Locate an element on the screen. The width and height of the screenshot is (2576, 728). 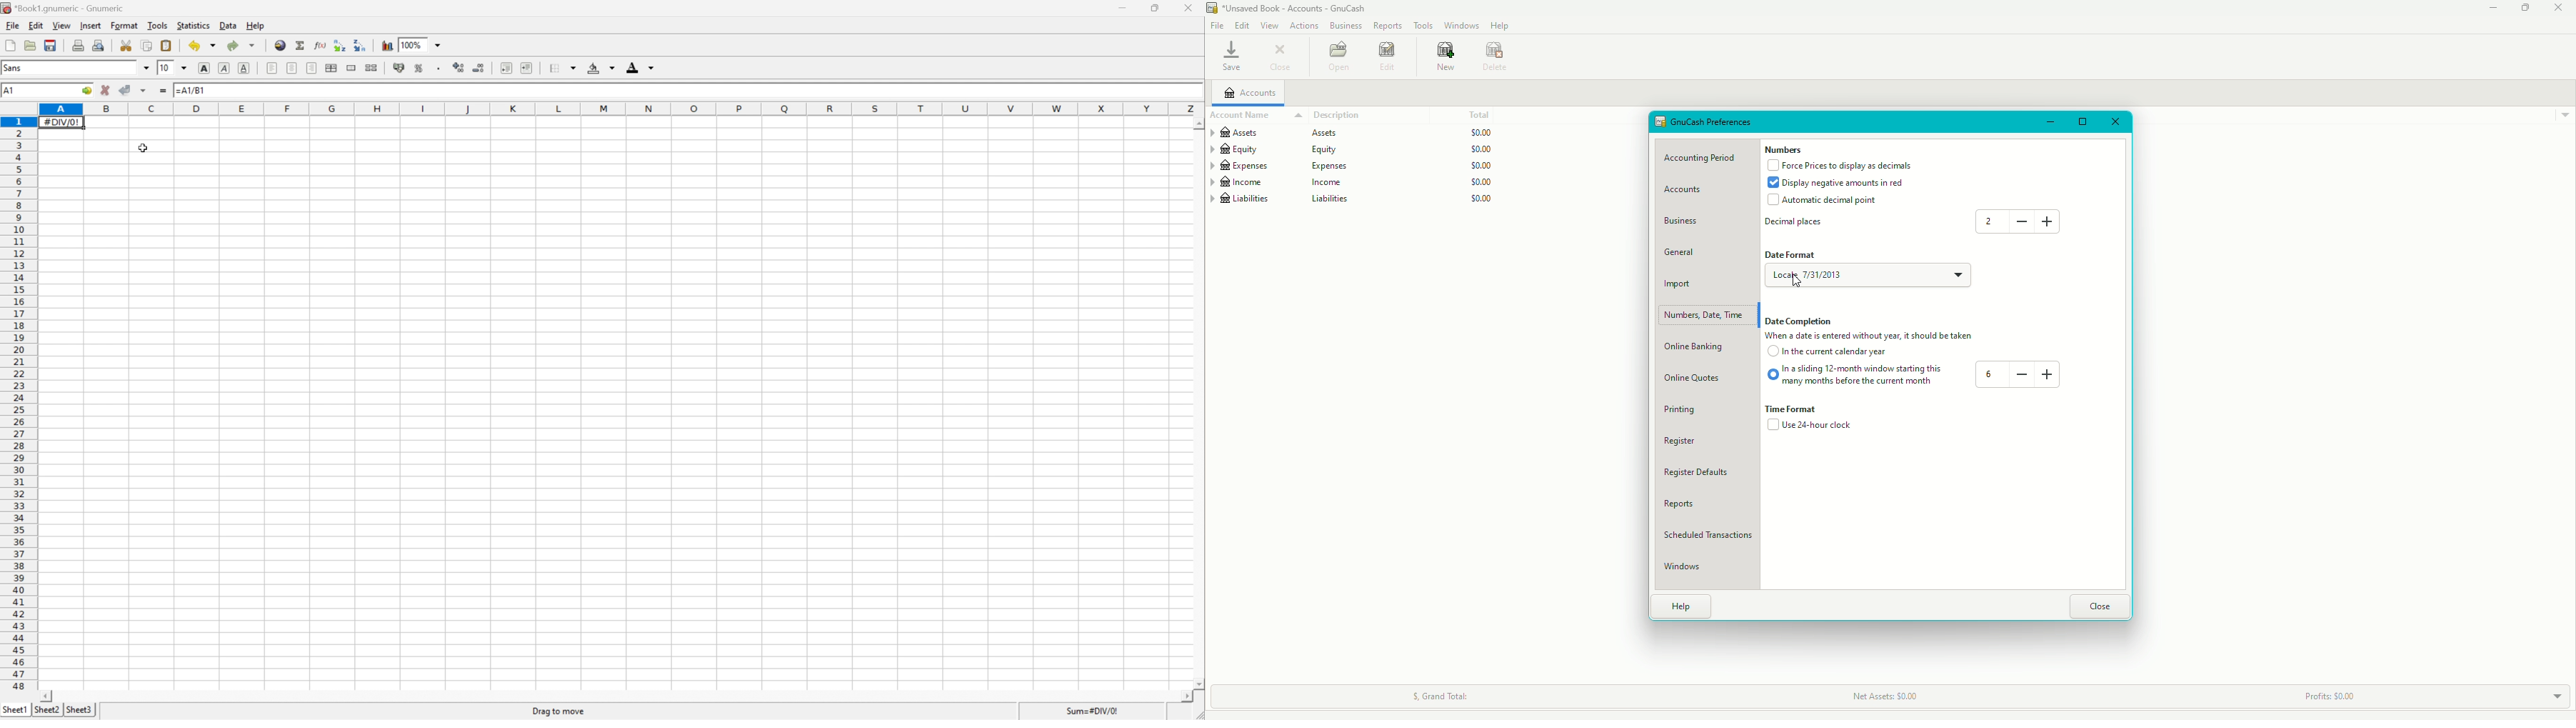
Drop down is located at coordinates (185, 67).